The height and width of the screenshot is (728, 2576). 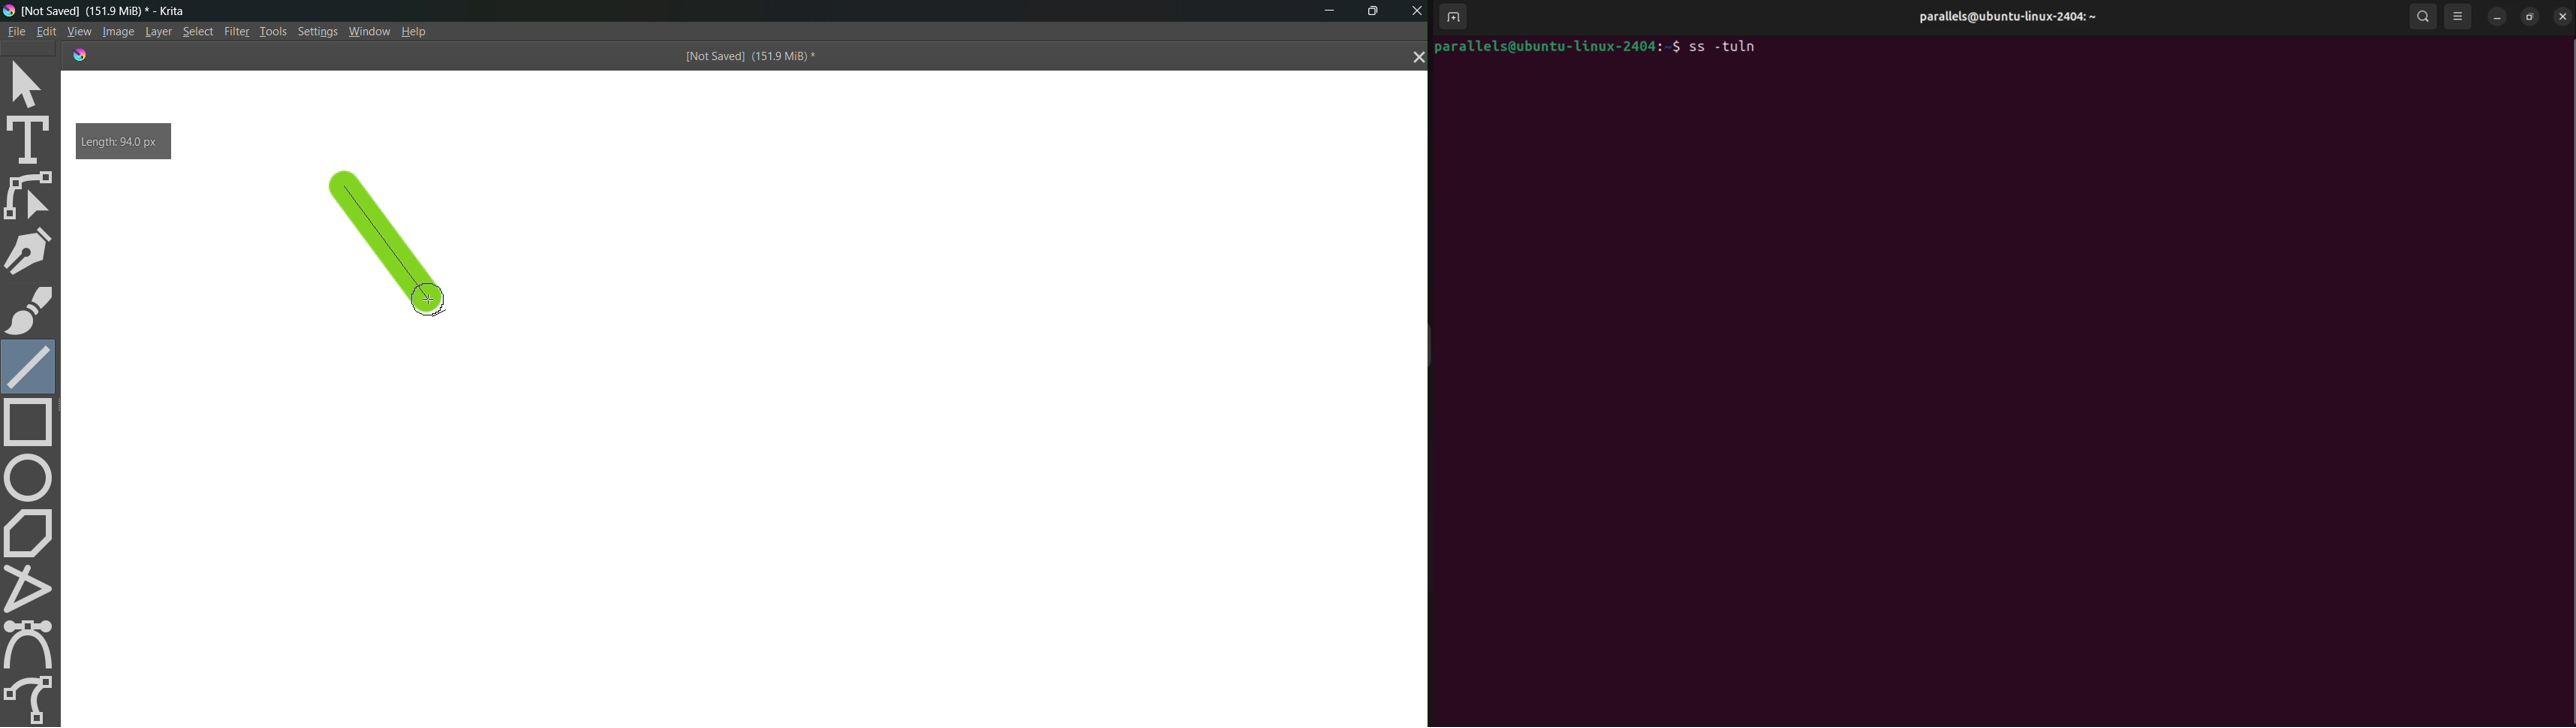 What do you see at coordinates (1716, 47) in the screenshot?
I see `ss -tuln` at bounding box center [1716, 47].